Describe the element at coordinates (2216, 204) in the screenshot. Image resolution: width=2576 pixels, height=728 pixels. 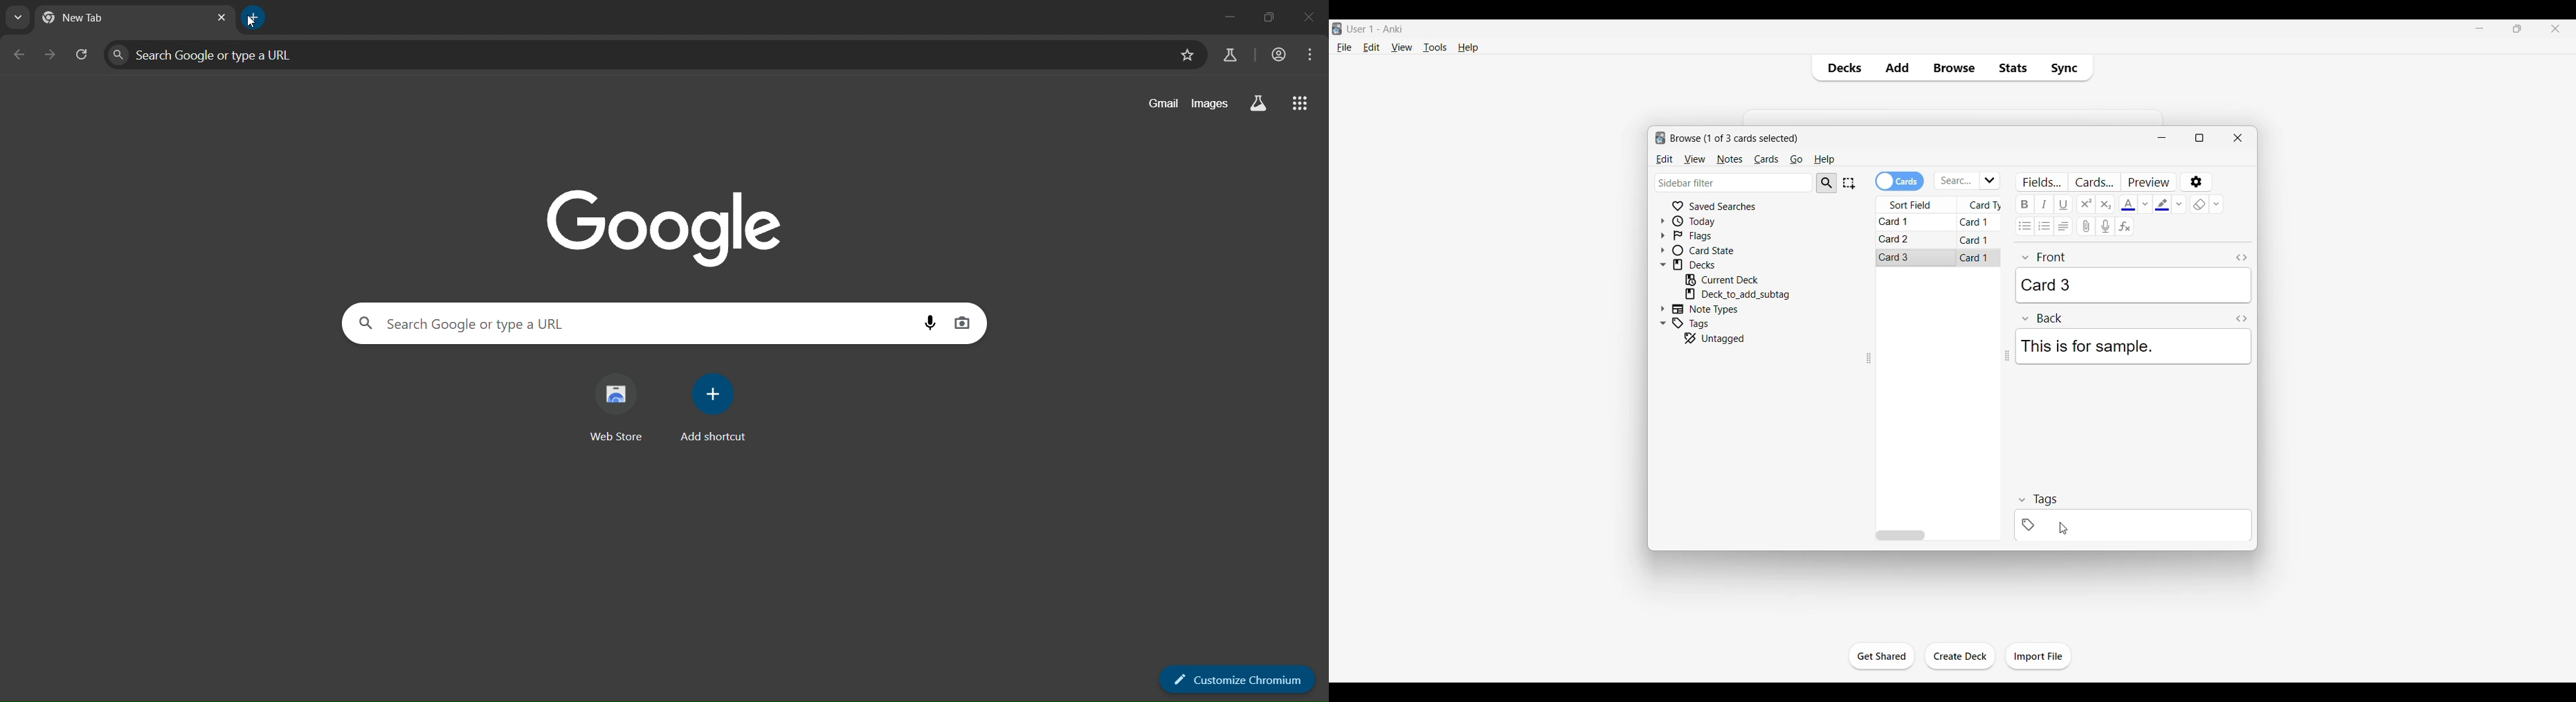
I see `Remove formatting options` at that location.